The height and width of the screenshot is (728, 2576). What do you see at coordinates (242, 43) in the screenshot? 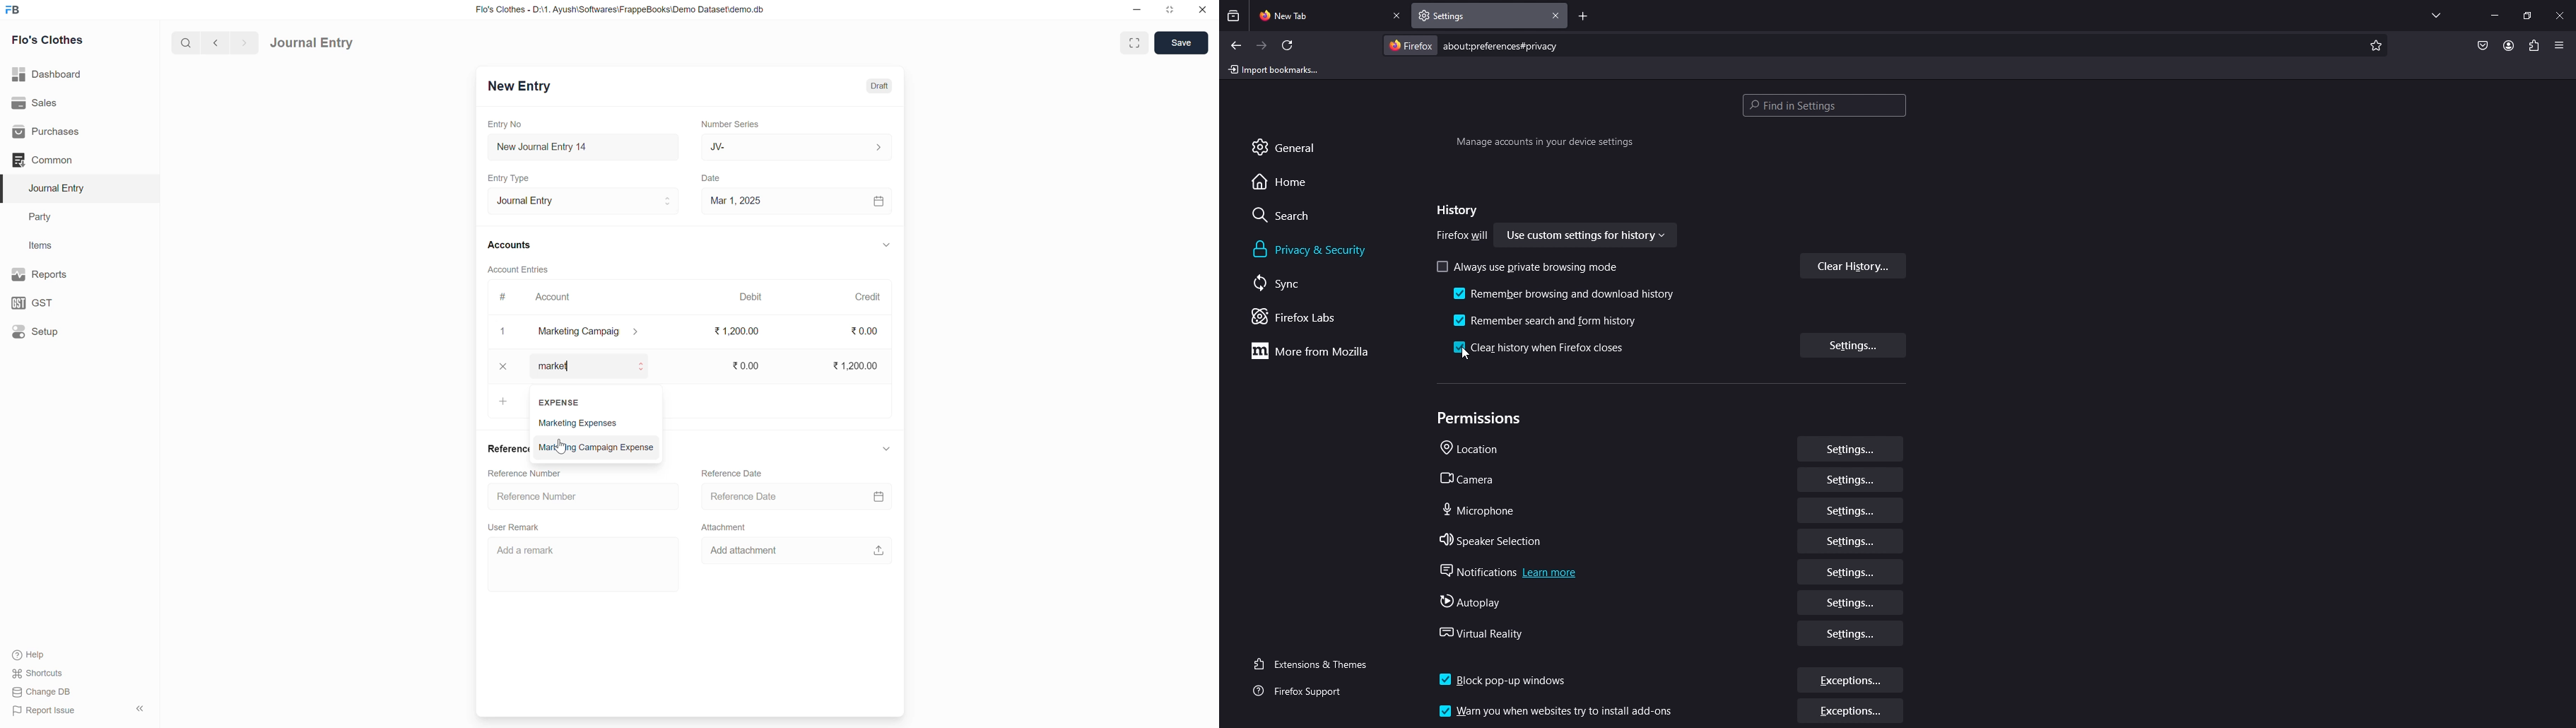
I see `forward` at bounding box center [242, 43].